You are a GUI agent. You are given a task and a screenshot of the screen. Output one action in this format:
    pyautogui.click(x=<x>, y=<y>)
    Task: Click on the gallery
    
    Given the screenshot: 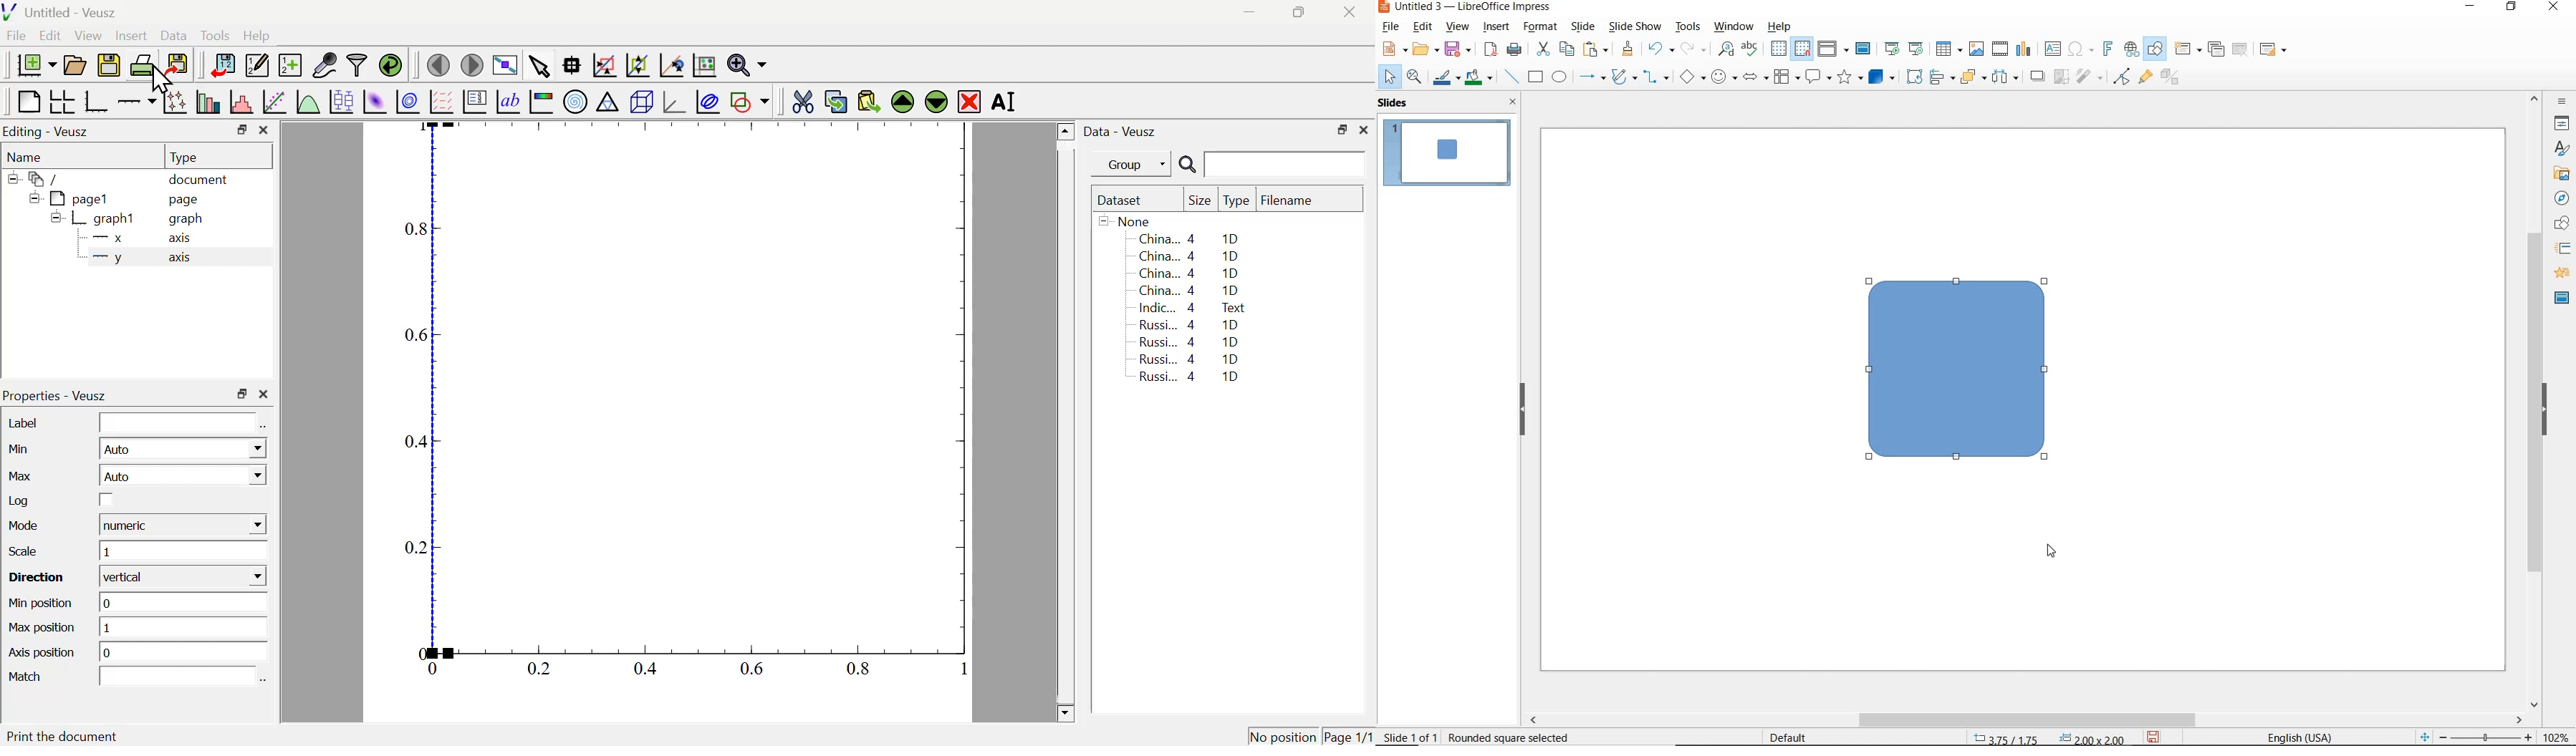 What is the action you would take?
    pyautogui.click(x=2562, y=173)
    